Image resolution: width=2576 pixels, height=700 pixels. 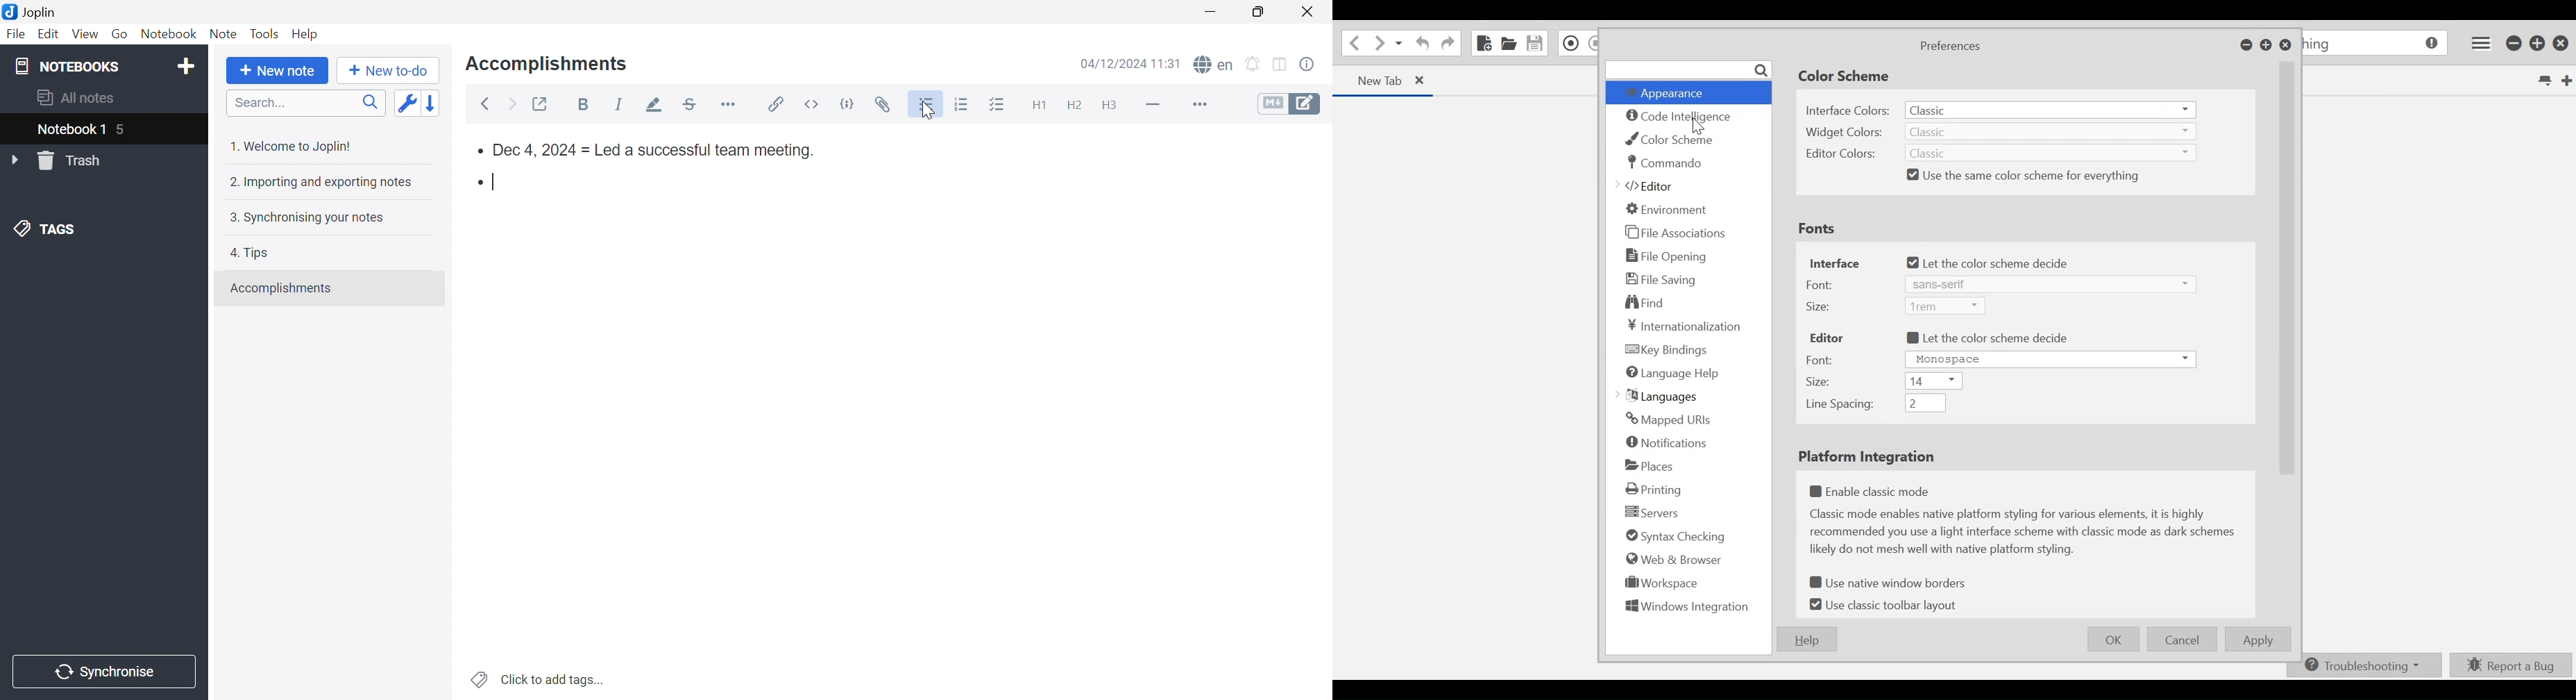 What do you see at coordinates (1255, 65) in the screenshot?
I see `Set alarm` at bounding box center [1255, 65].